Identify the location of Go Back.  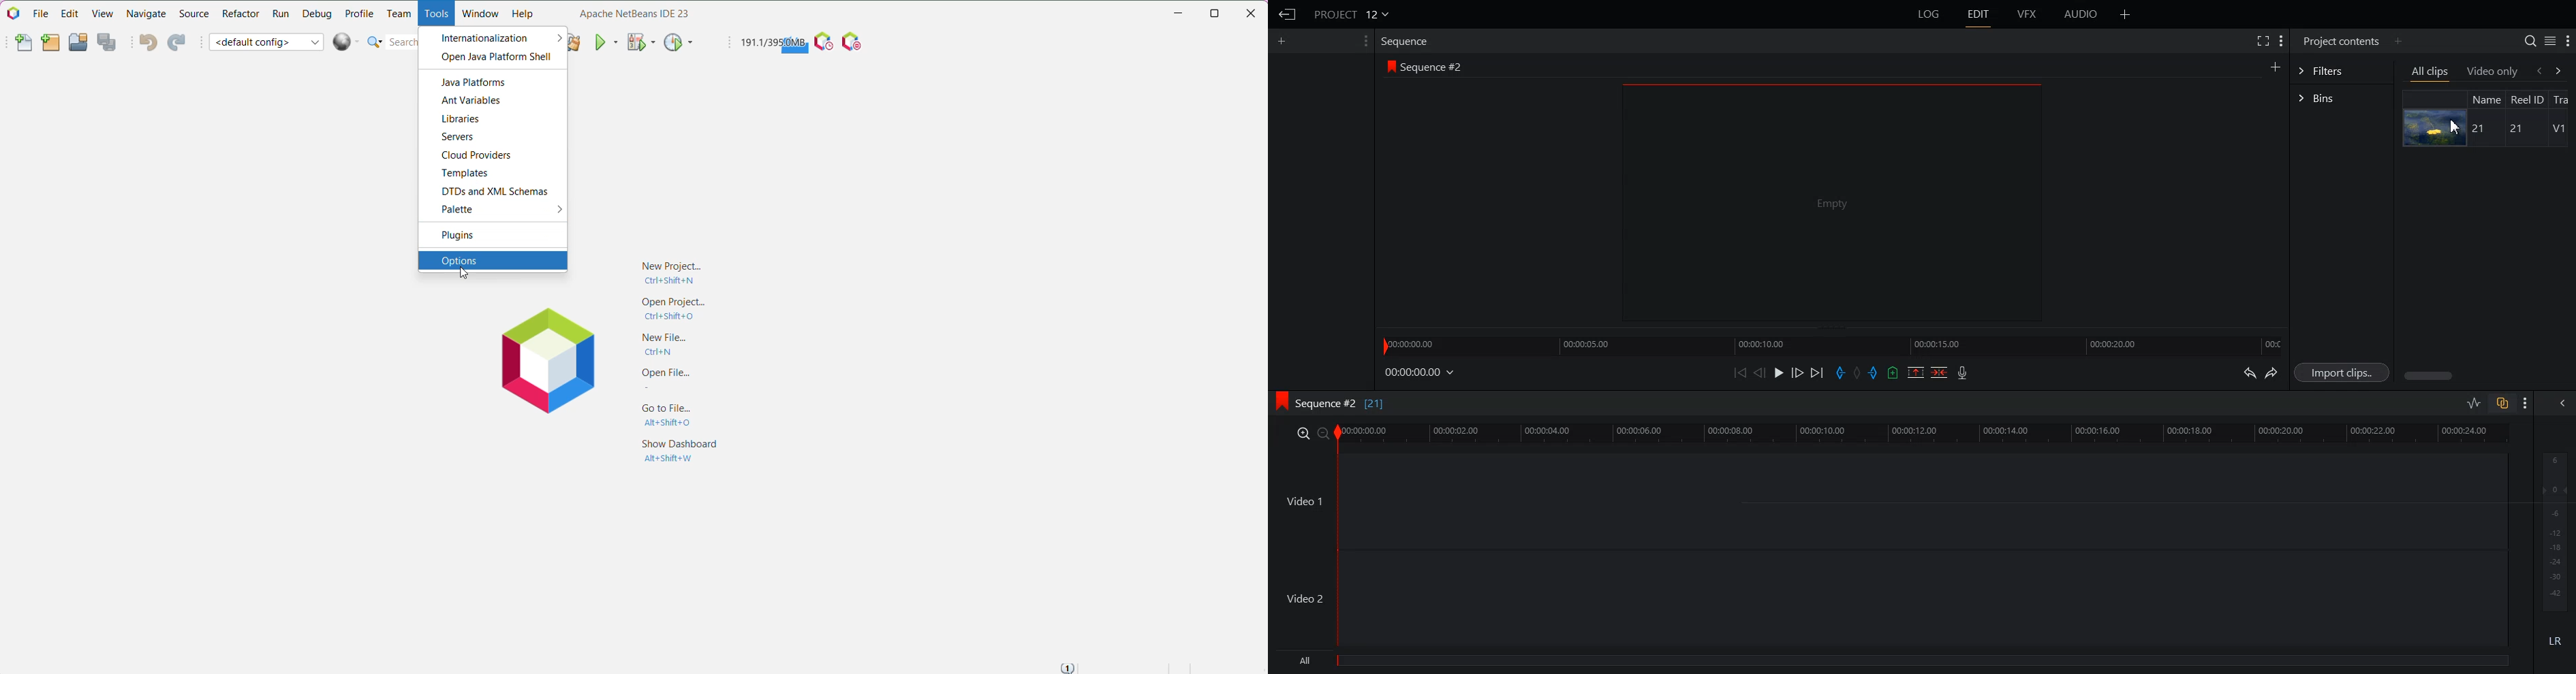
(1286, 14).